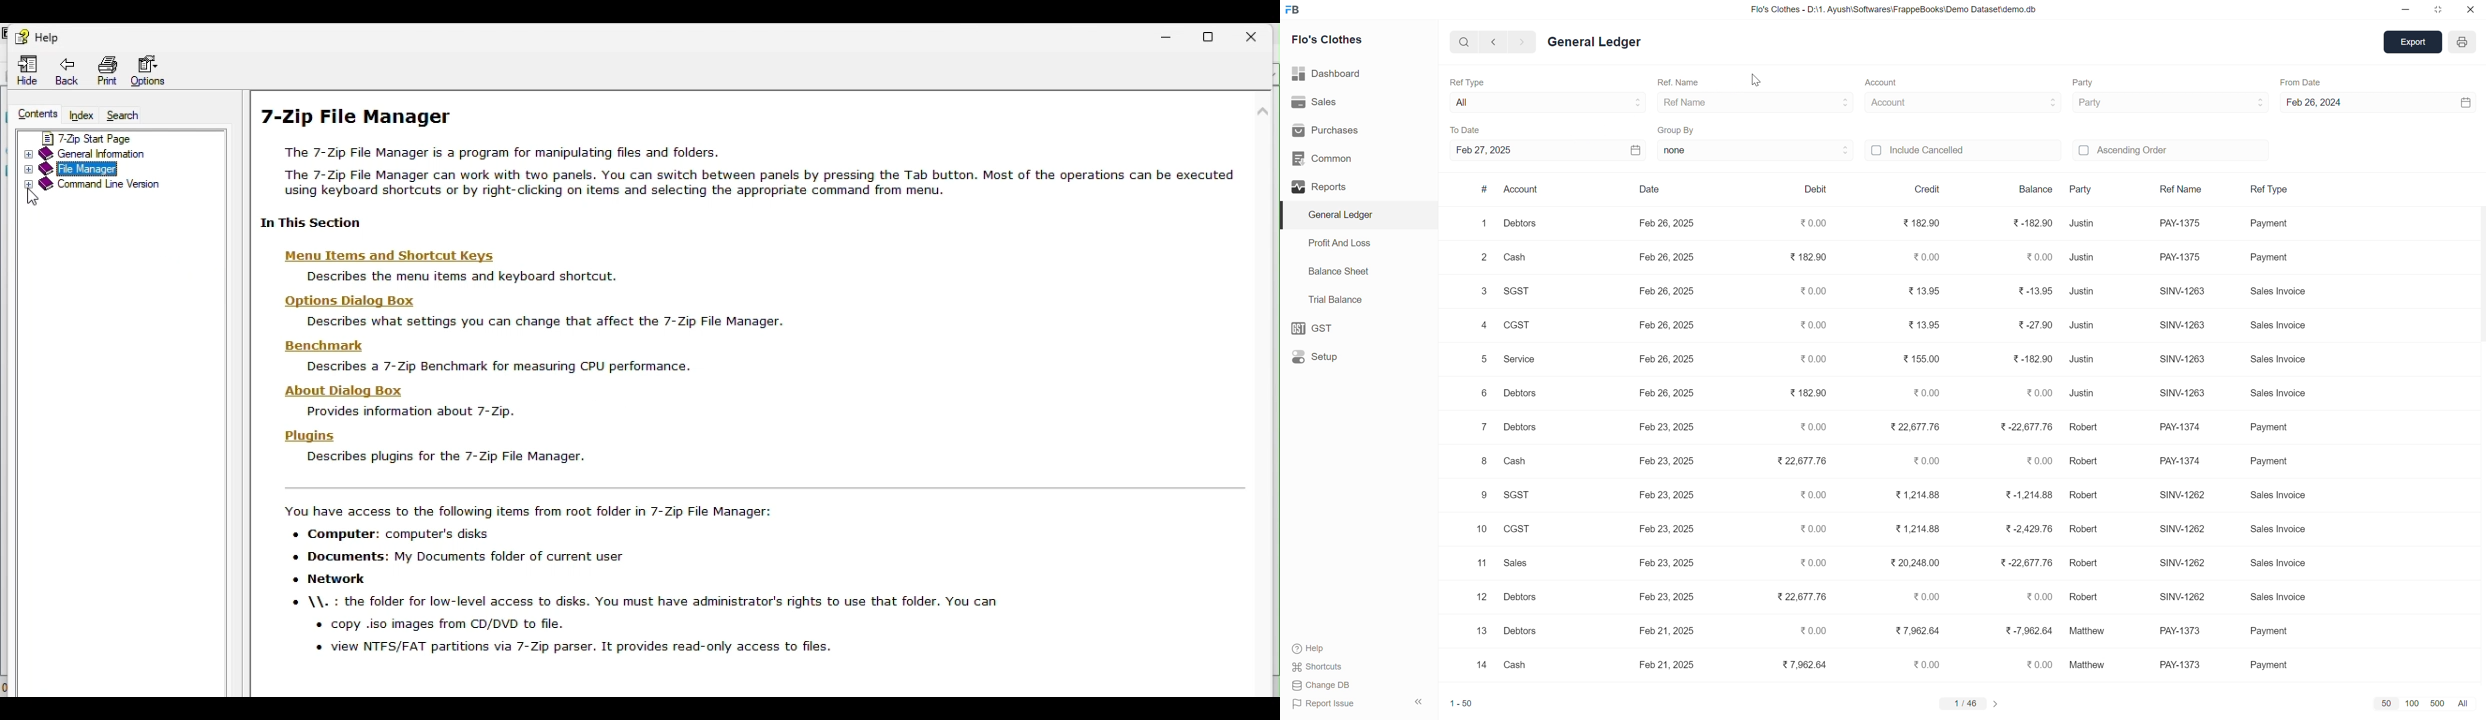 This screenshot has width=2492, height=728. Describe the element at coordinates (1518, 461) in the screenshot. I see `cash` at that location.